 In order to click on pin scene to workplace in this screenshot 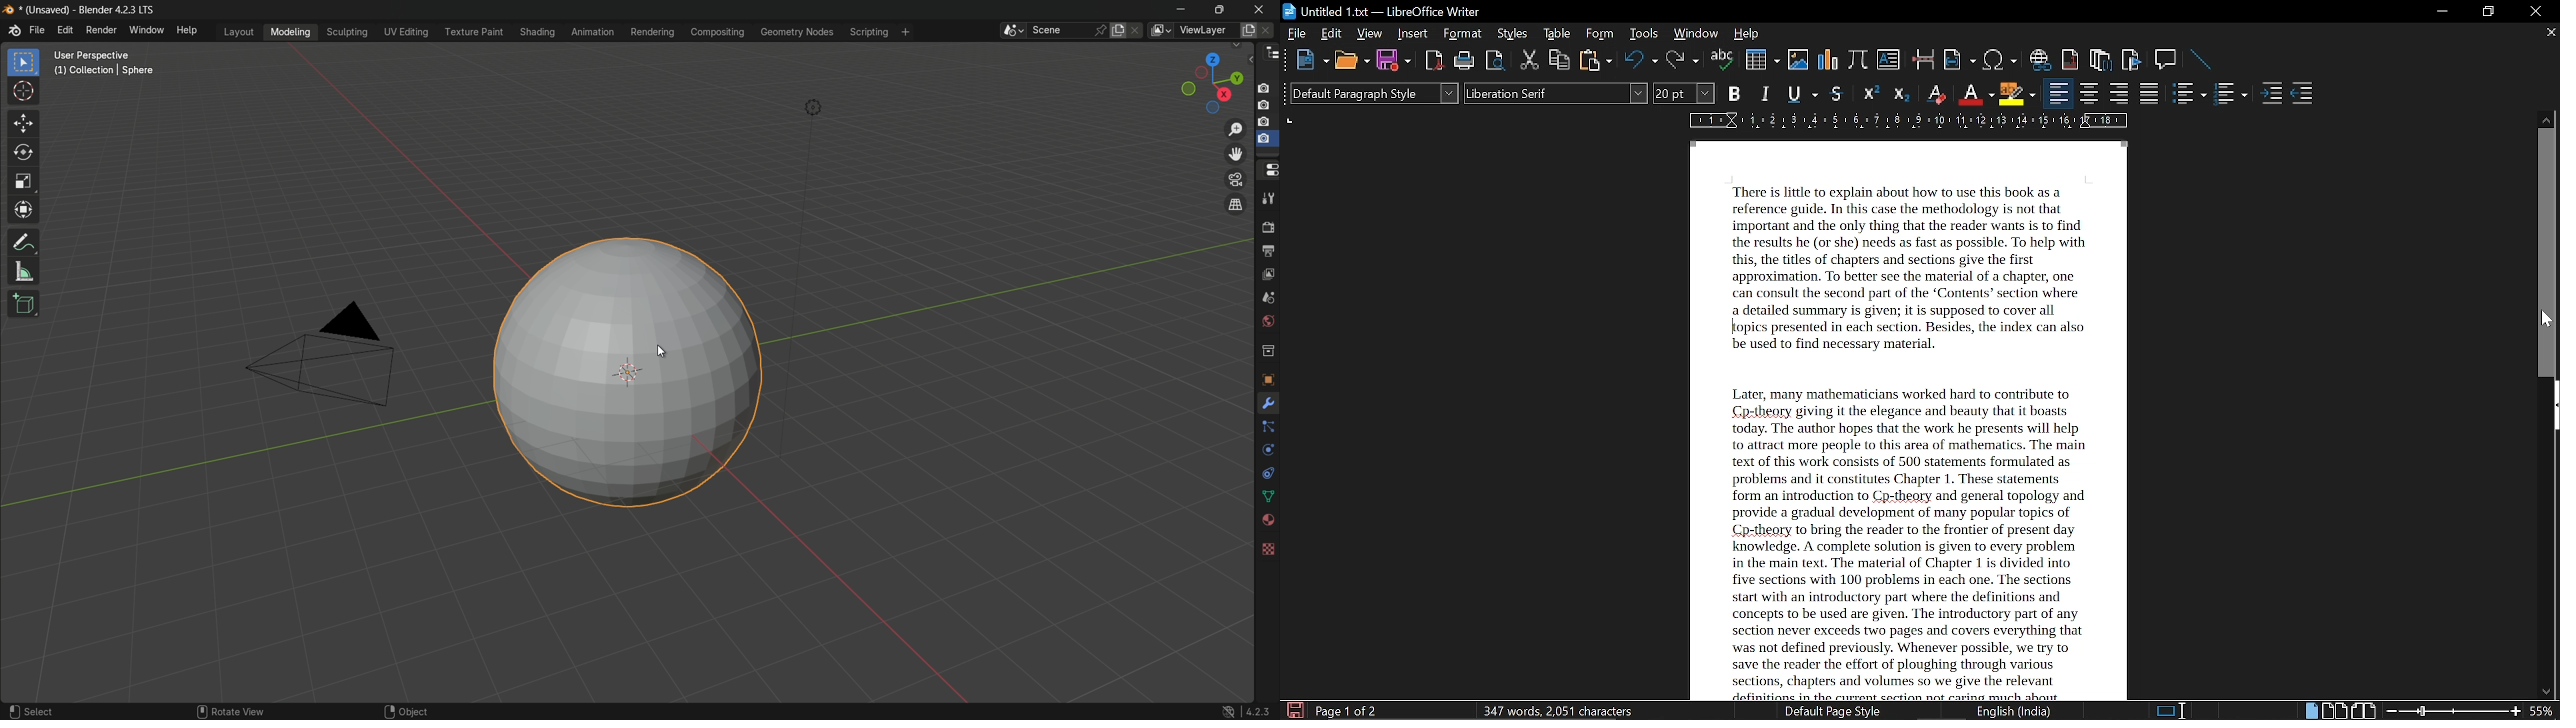, I will do `click(1101, 29)`.